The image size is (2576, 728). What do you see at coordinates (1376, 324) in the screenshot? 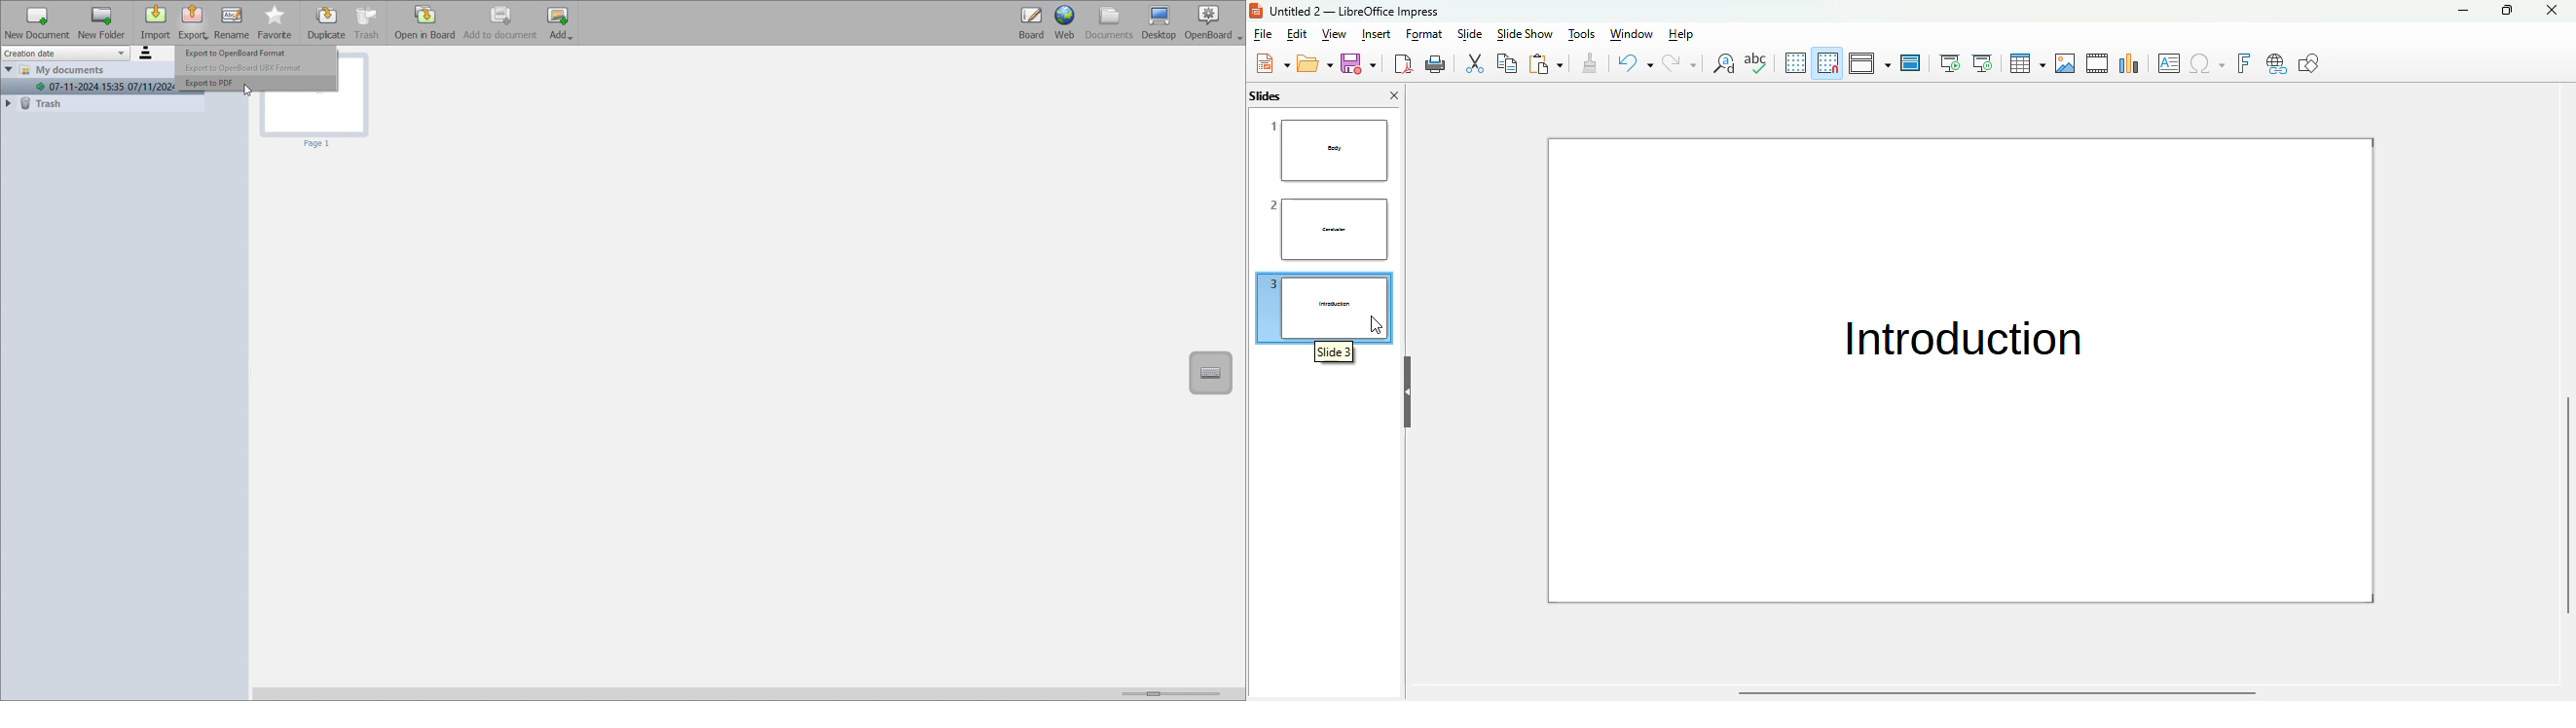
I see `hotkey (Alt + Shift + home)` at bounding box center [1376, 324].